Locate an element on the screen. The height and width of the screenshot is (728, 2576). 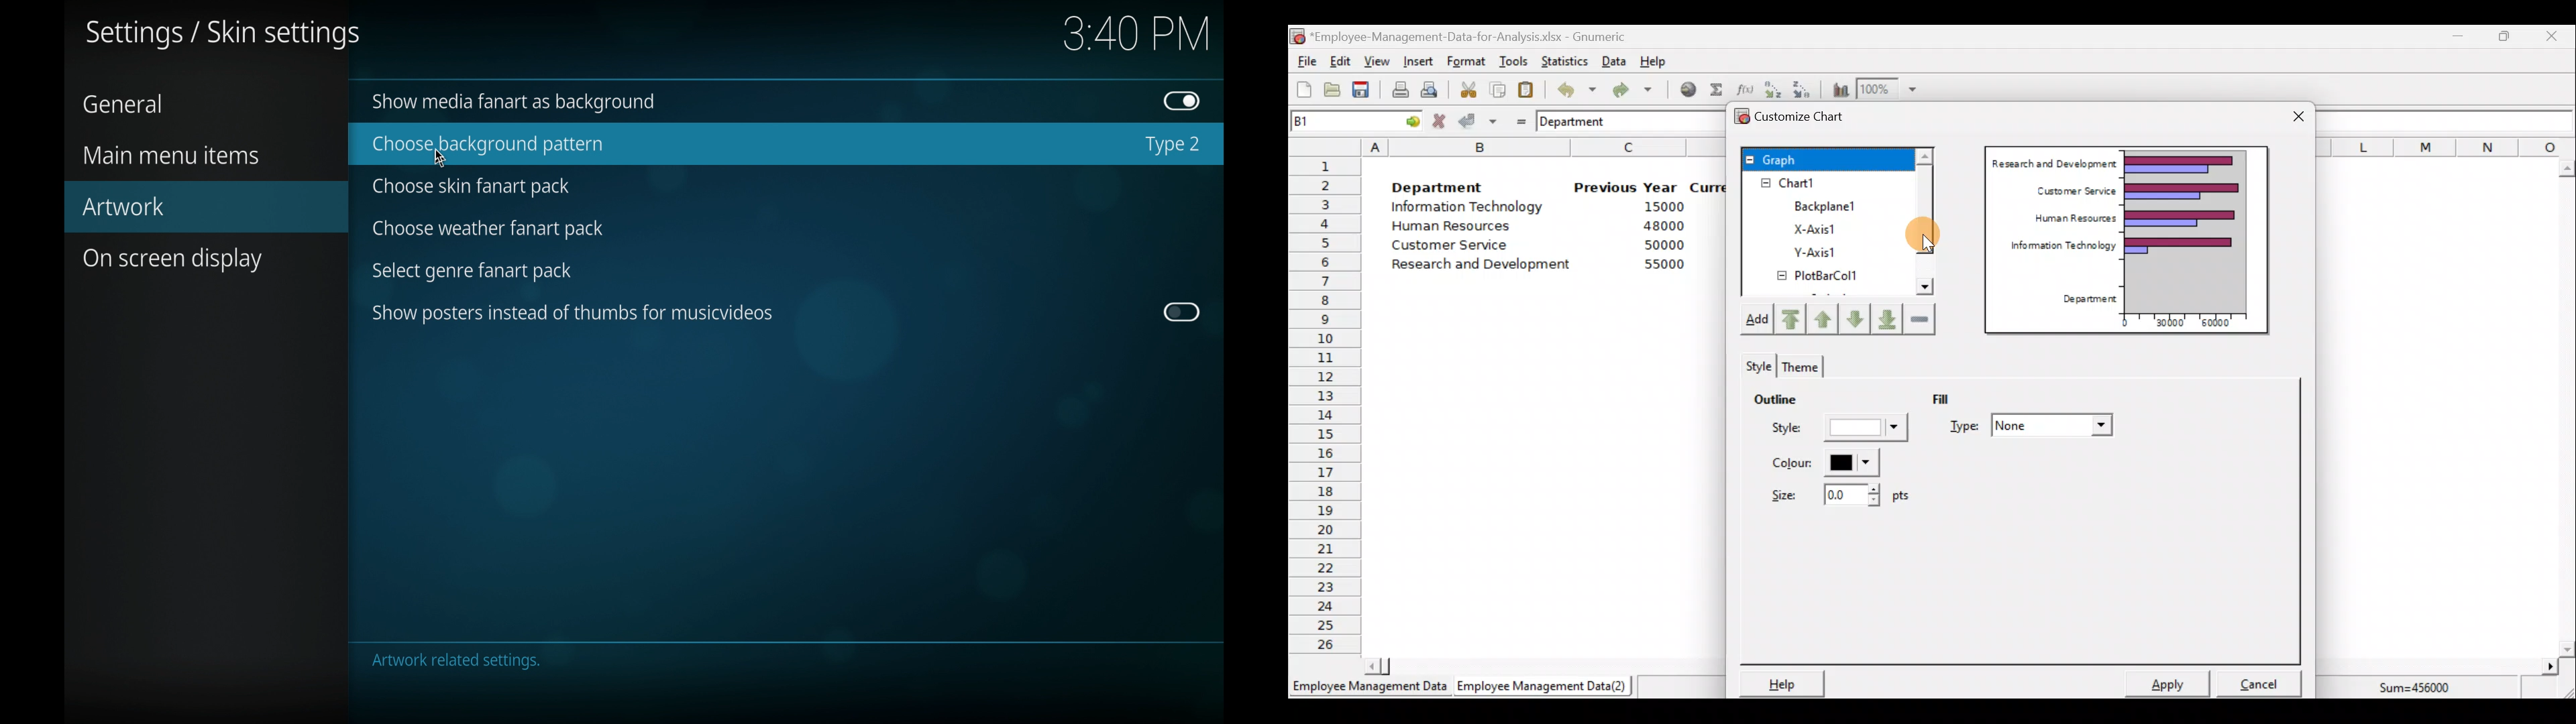
Accept change is located at coordinates (1478, 120).